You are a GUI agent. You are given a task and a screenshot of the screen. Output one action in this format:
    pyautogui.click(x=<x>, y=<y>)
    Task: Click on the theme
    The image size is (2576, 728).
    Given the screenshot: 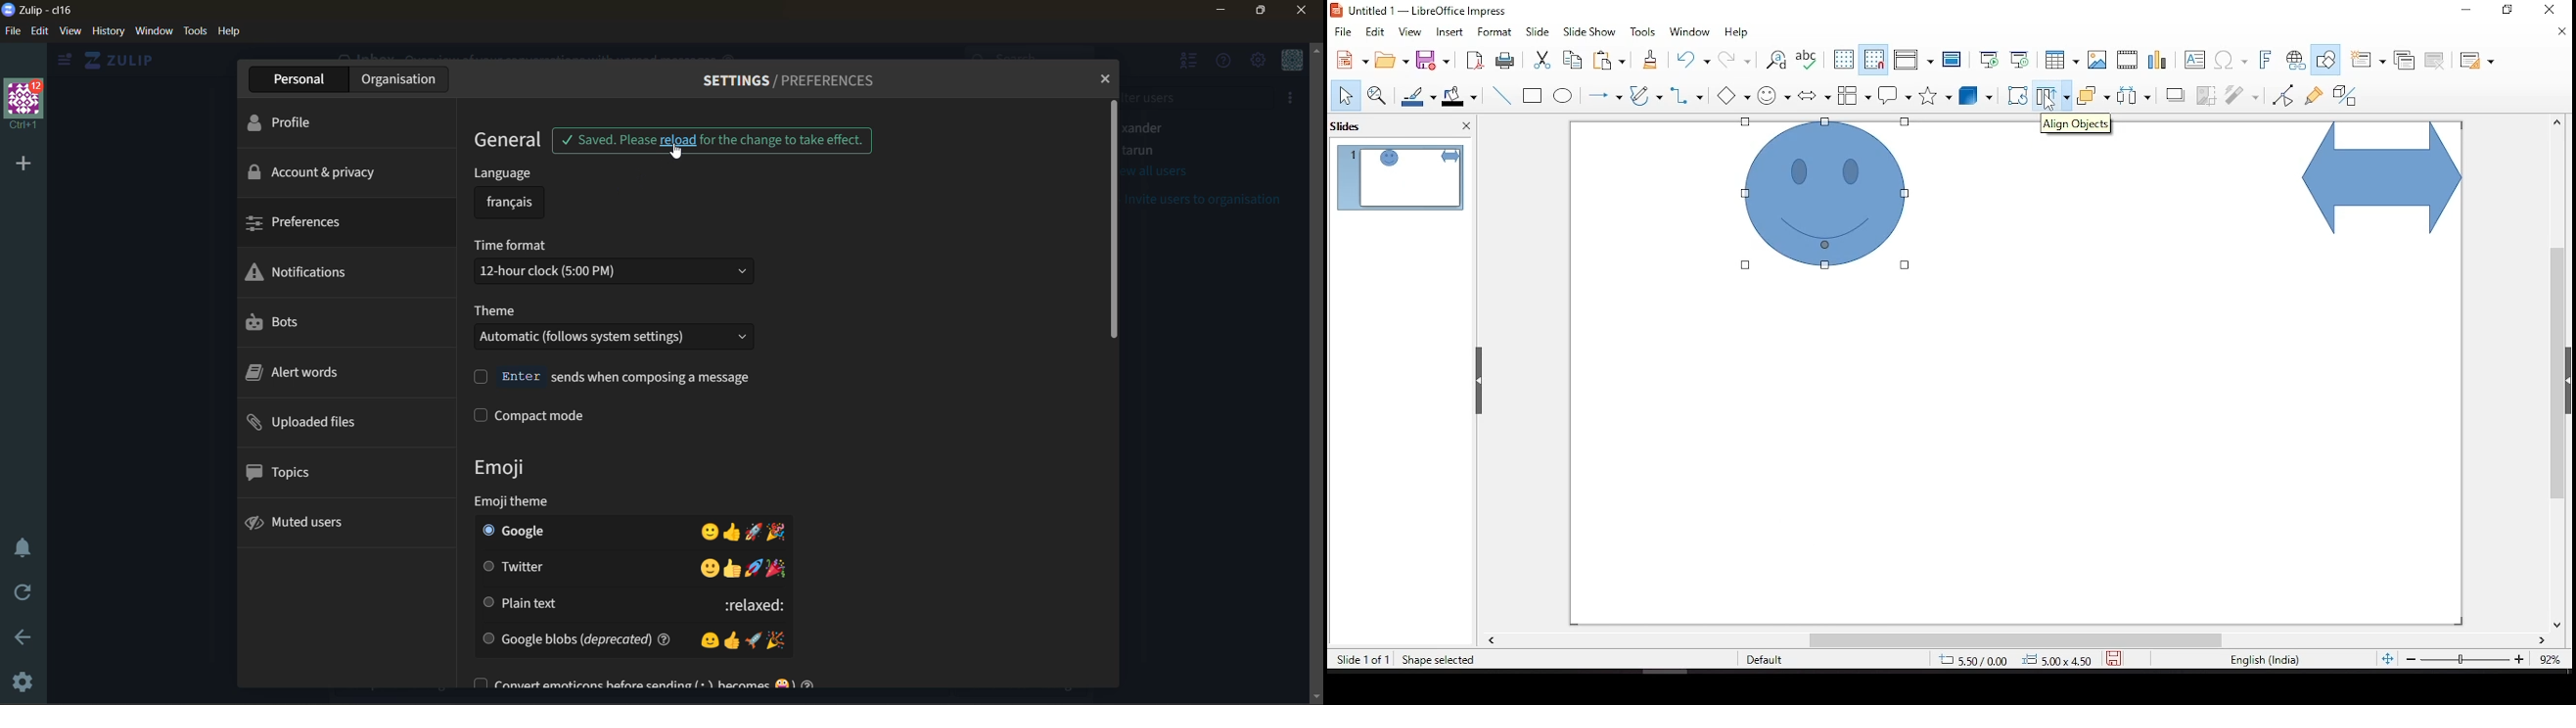 What is the action you would take?
    pyautogui.click(x=623, y=329)
    